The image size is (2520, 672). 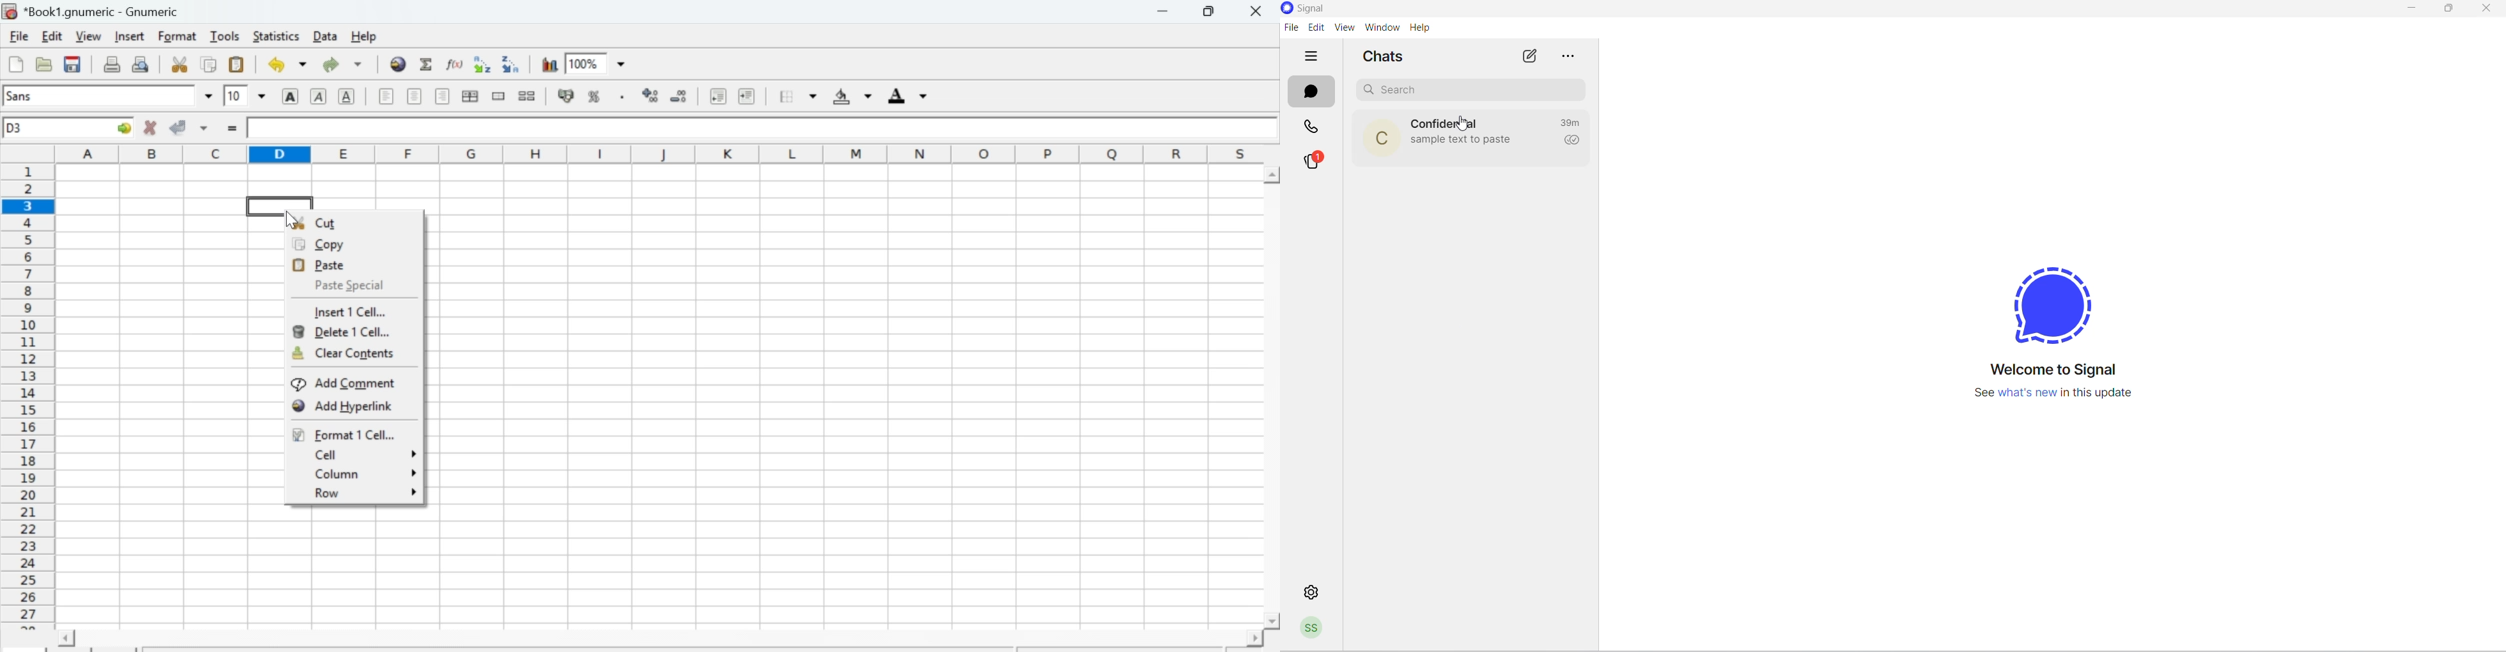 What do you see at coordinates (594, 95) in the screenshot?
I see `Format selection as percentage` at bounding box center [594, 95].